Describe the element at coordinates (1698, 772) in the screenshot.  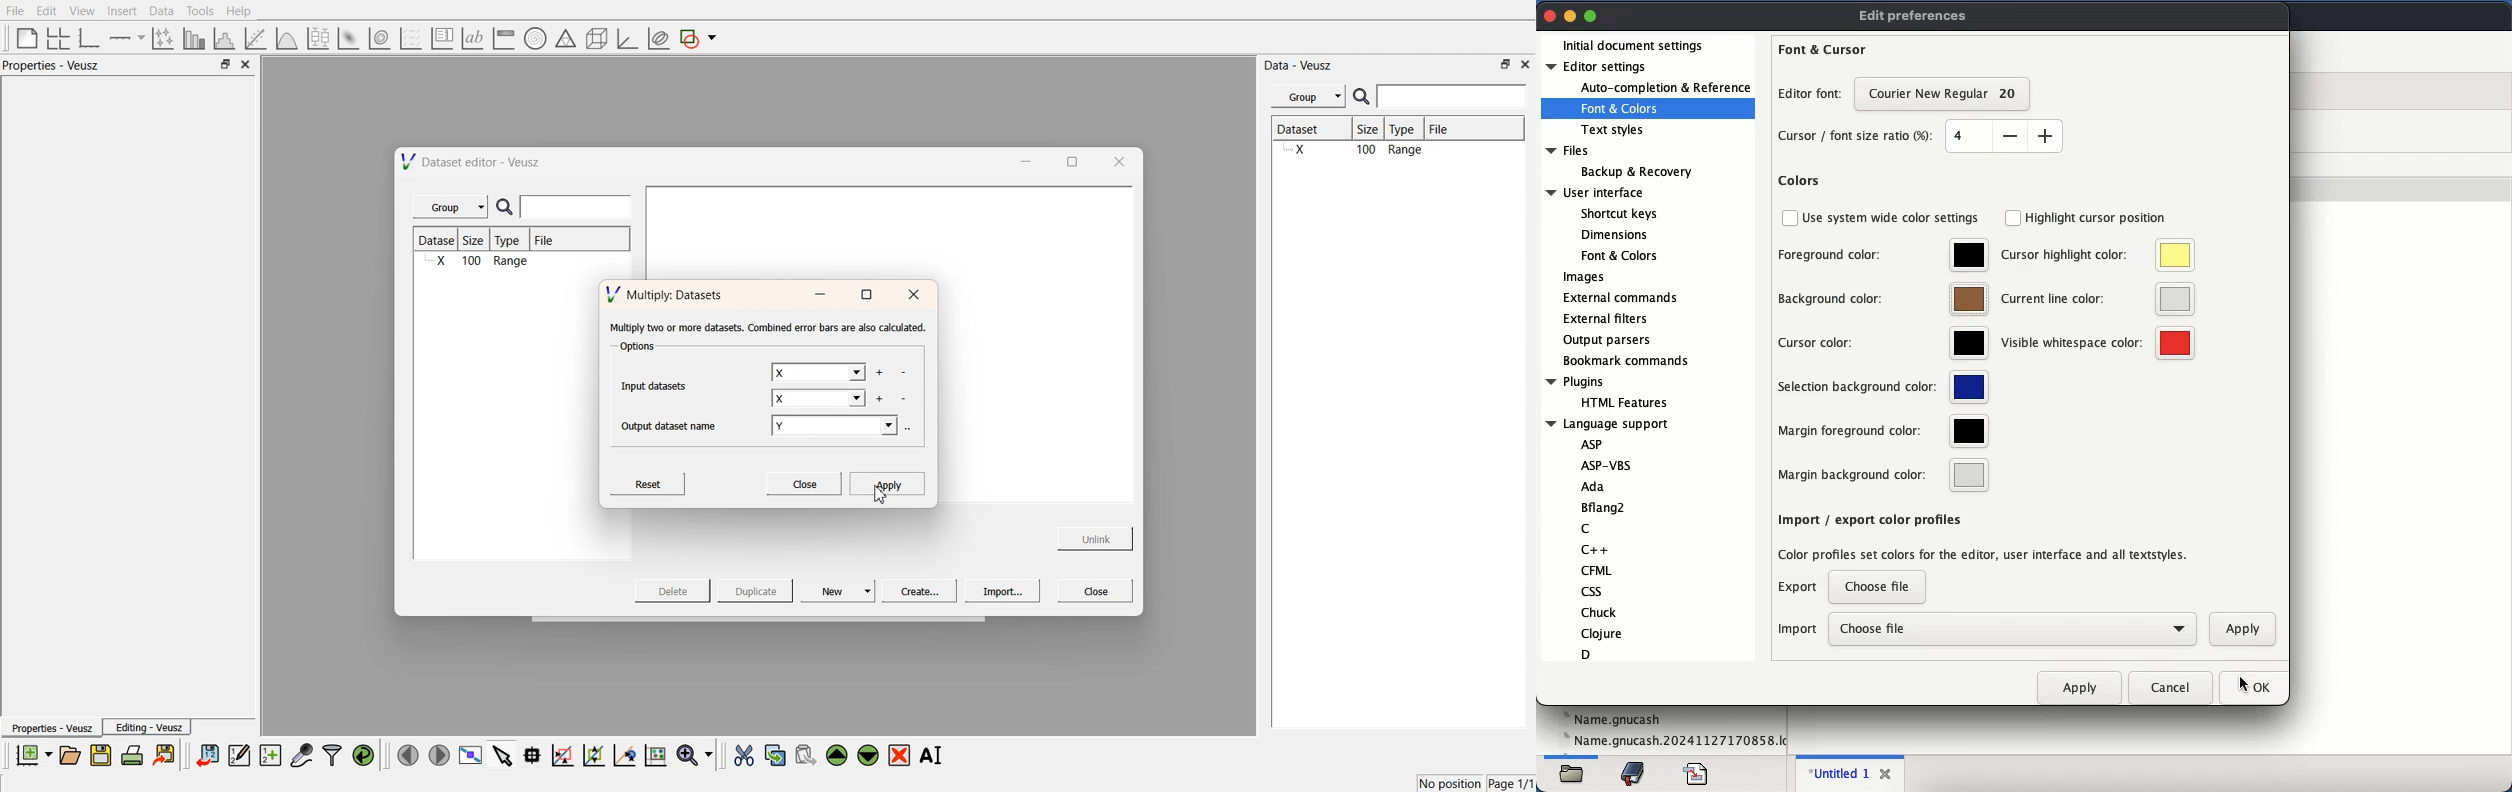
I see `file` at that location.